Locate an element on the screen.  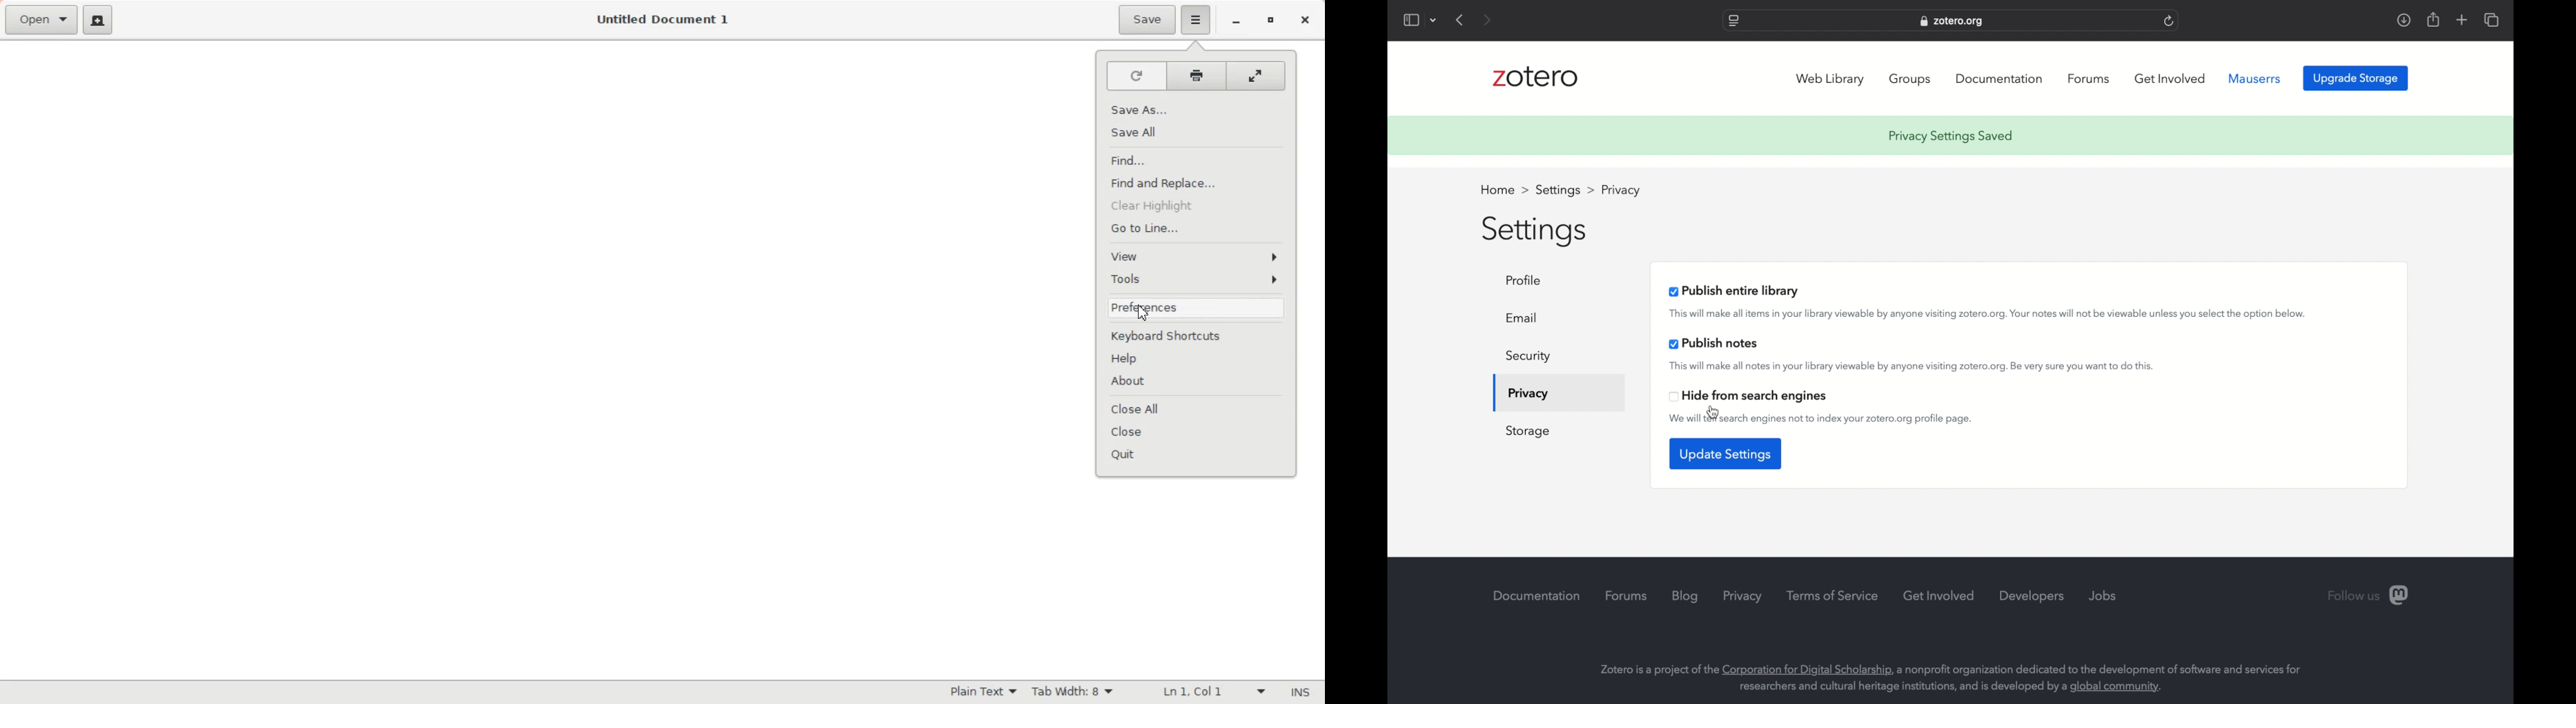
hide from search engines is located at coordinates (1751, 397).